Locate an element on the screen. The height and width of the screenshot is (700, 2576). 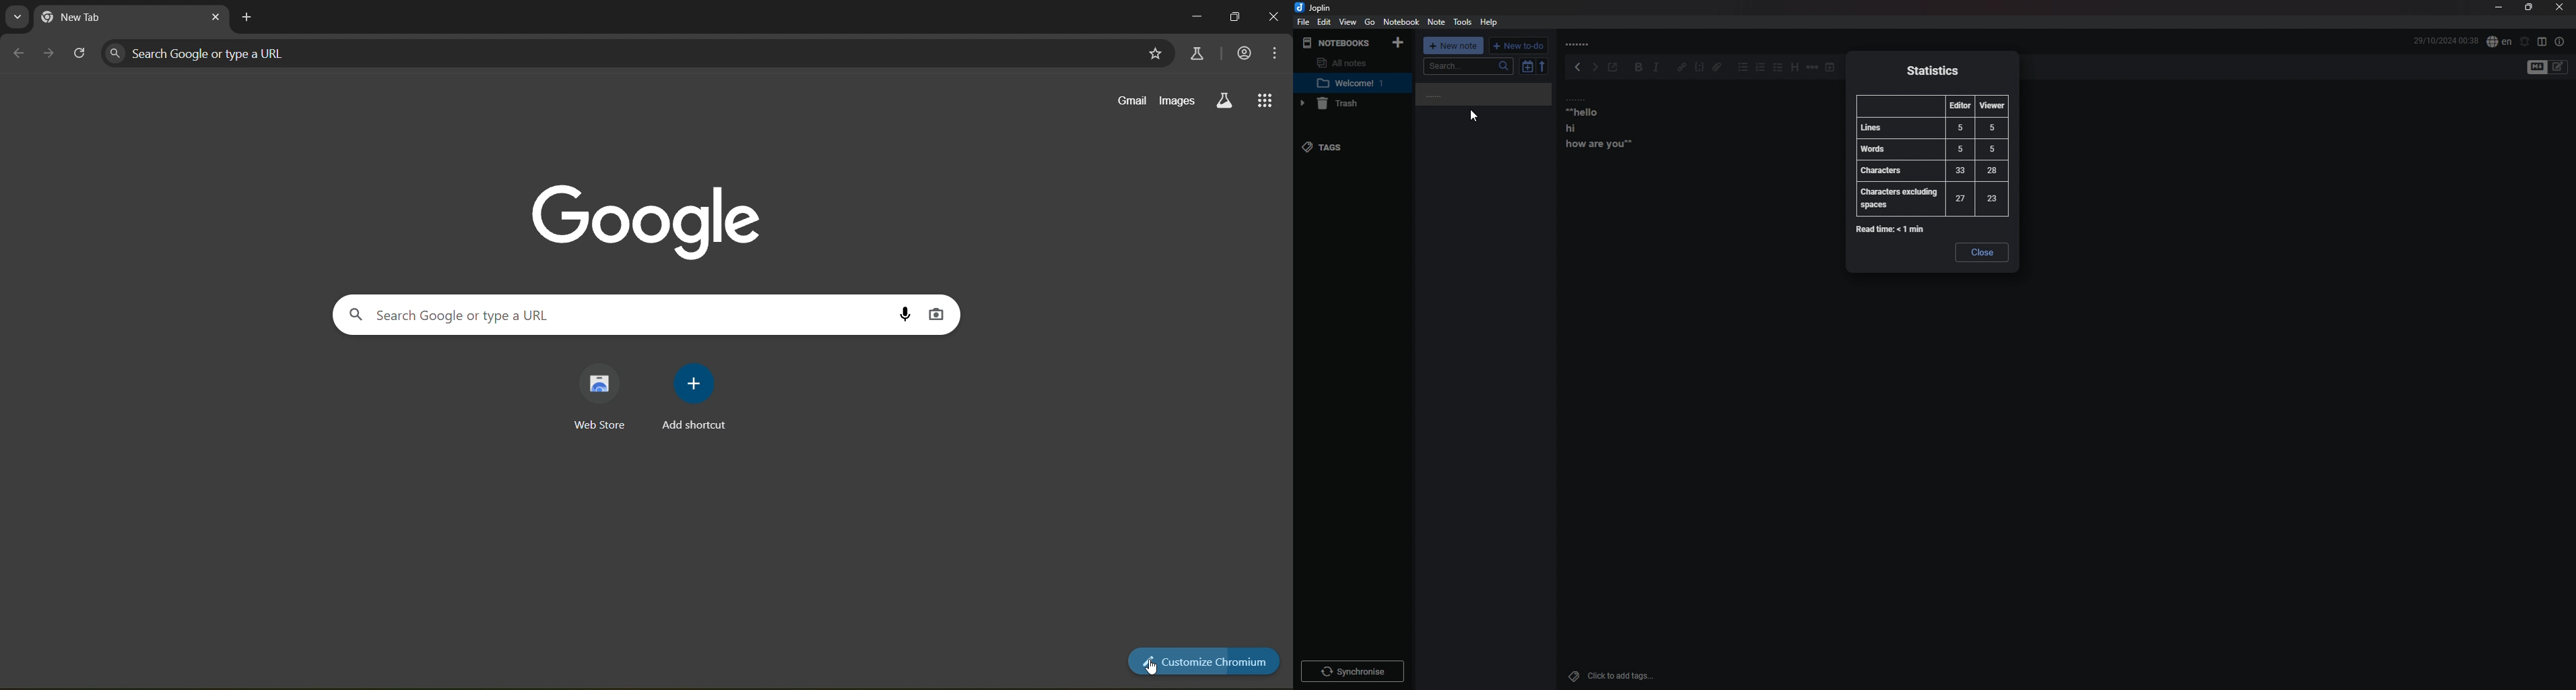
go back one page is located at coordinates (18, 52).